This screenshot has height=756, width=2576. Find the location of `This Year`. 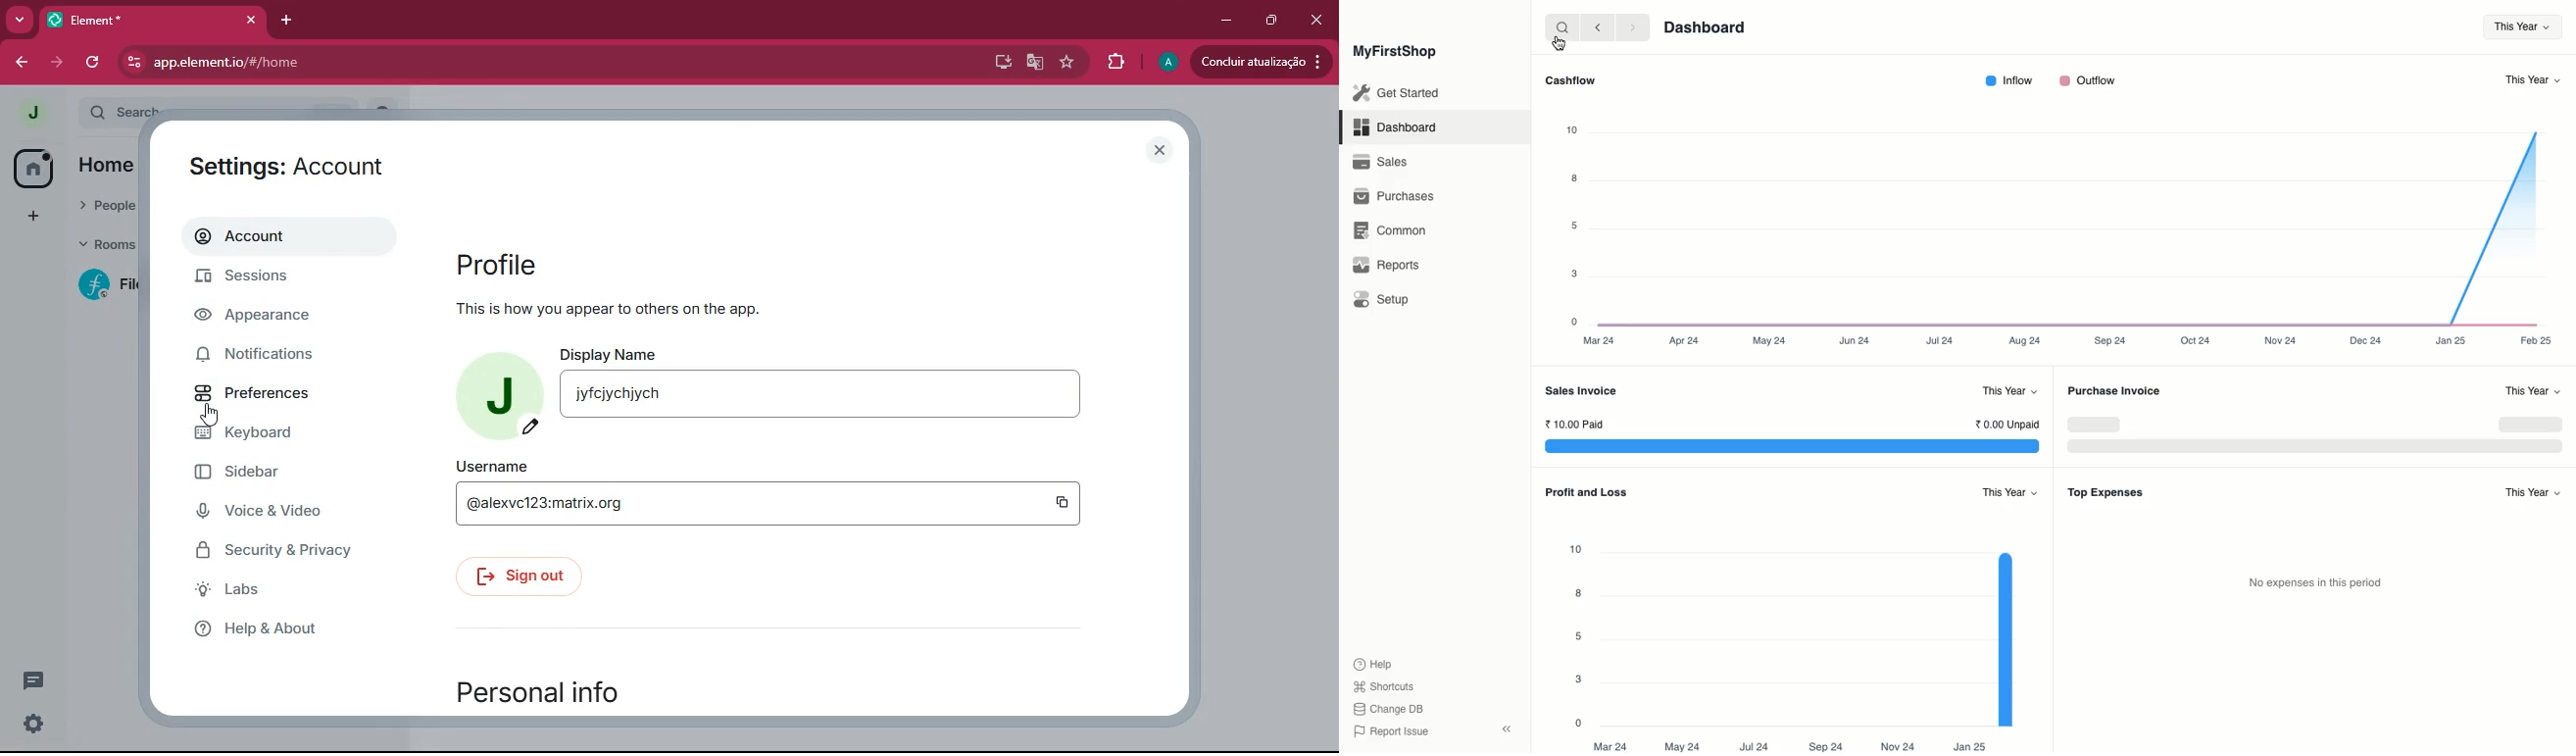

This Year is located at coordinates (2521, 27).